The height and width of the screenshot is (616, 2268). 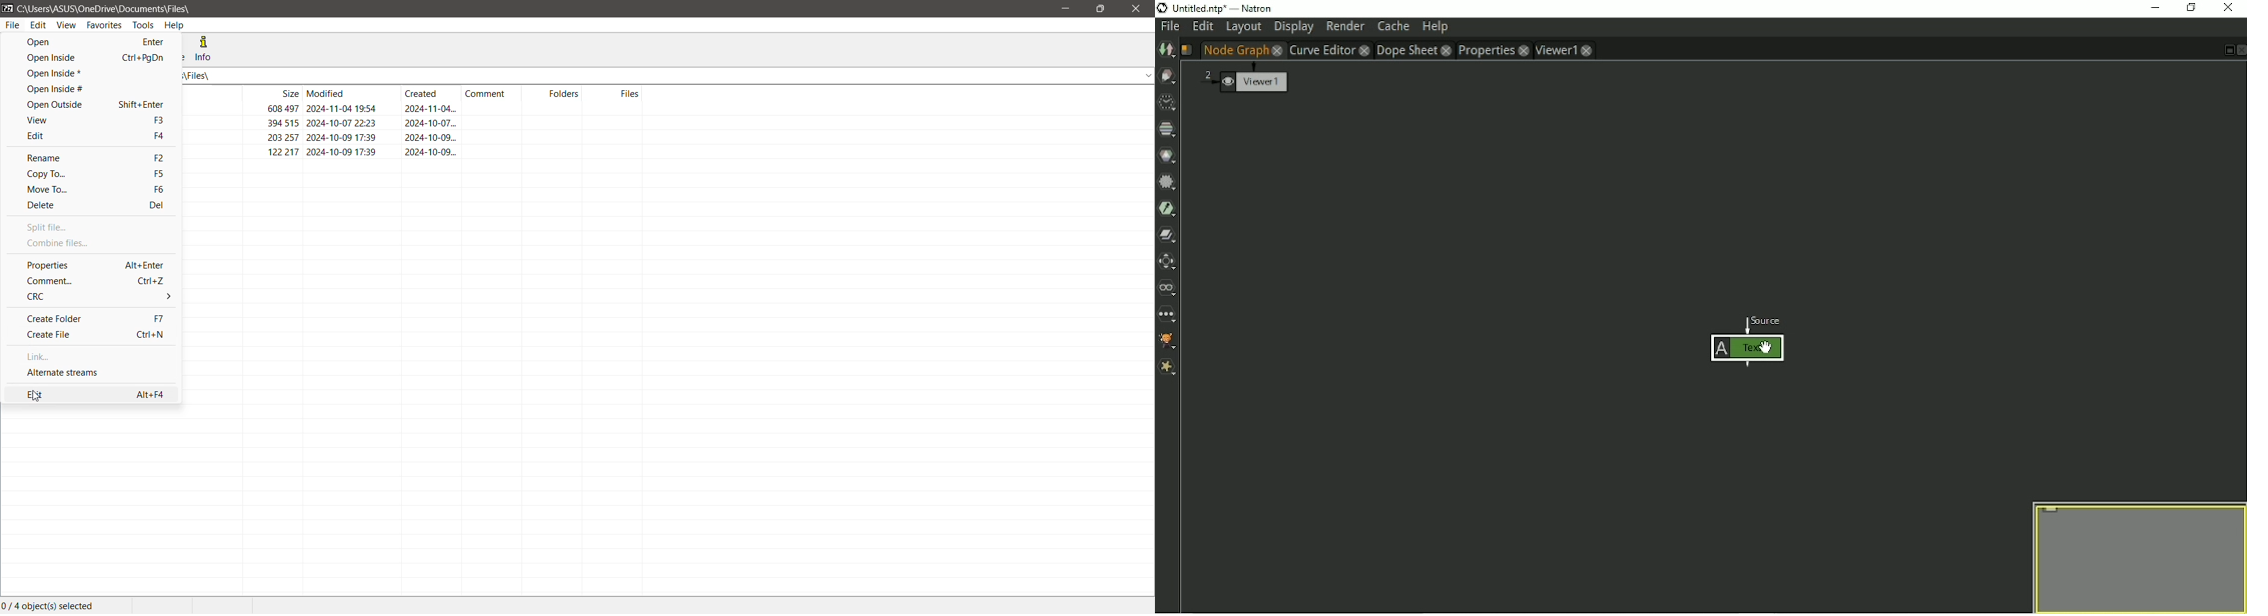 What do you see at coordinates (656, 75) in the screenshot?
I see `Current Folder Path` at bounding box center [656, 75].